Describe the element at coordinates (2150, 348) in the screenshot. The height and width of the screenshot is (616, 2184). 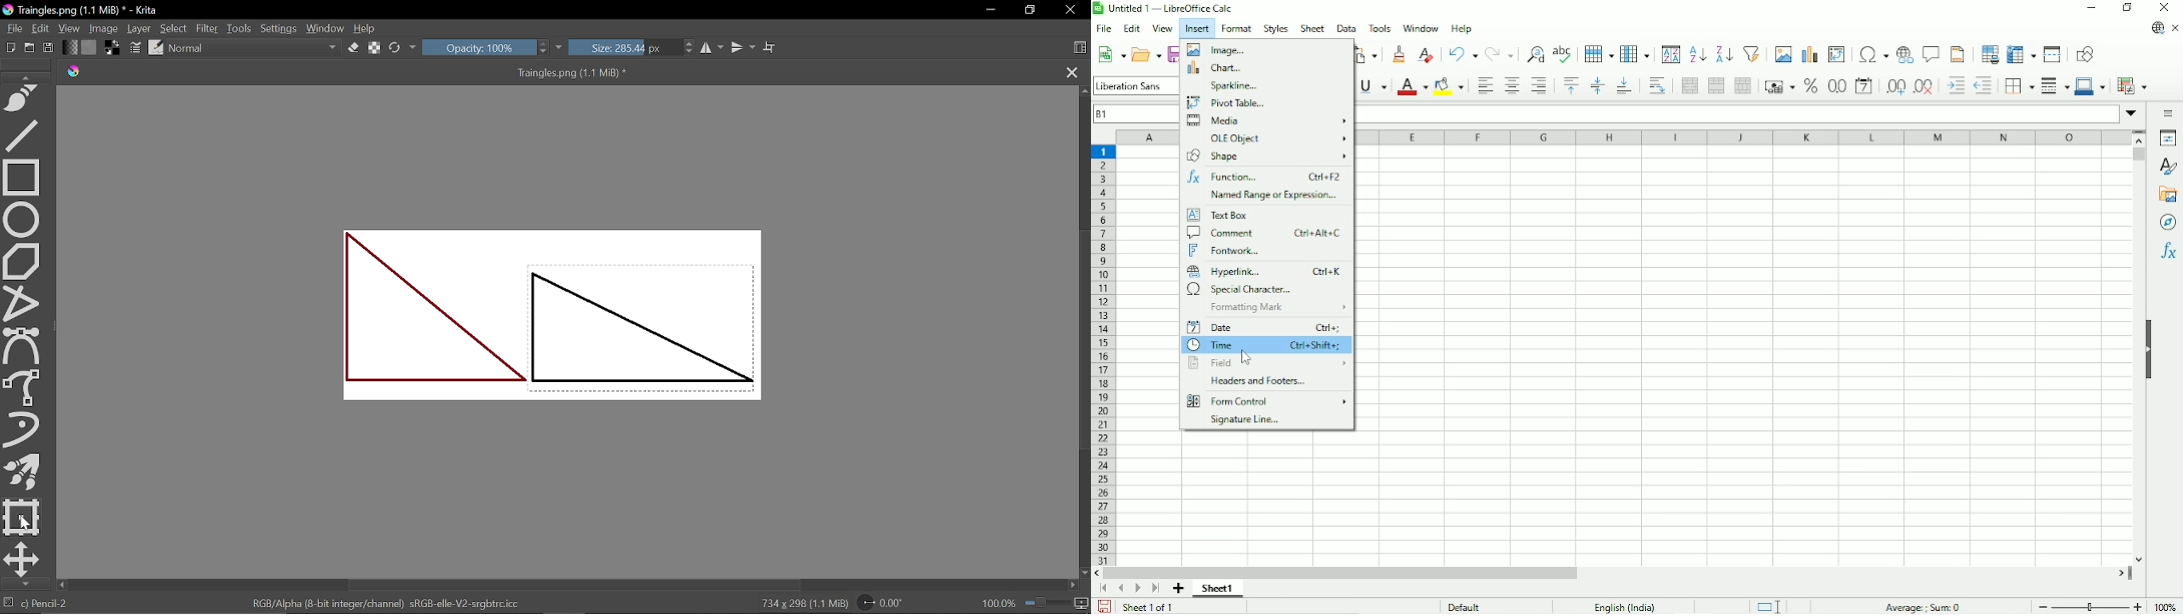
I see `Show/hide` at that location.